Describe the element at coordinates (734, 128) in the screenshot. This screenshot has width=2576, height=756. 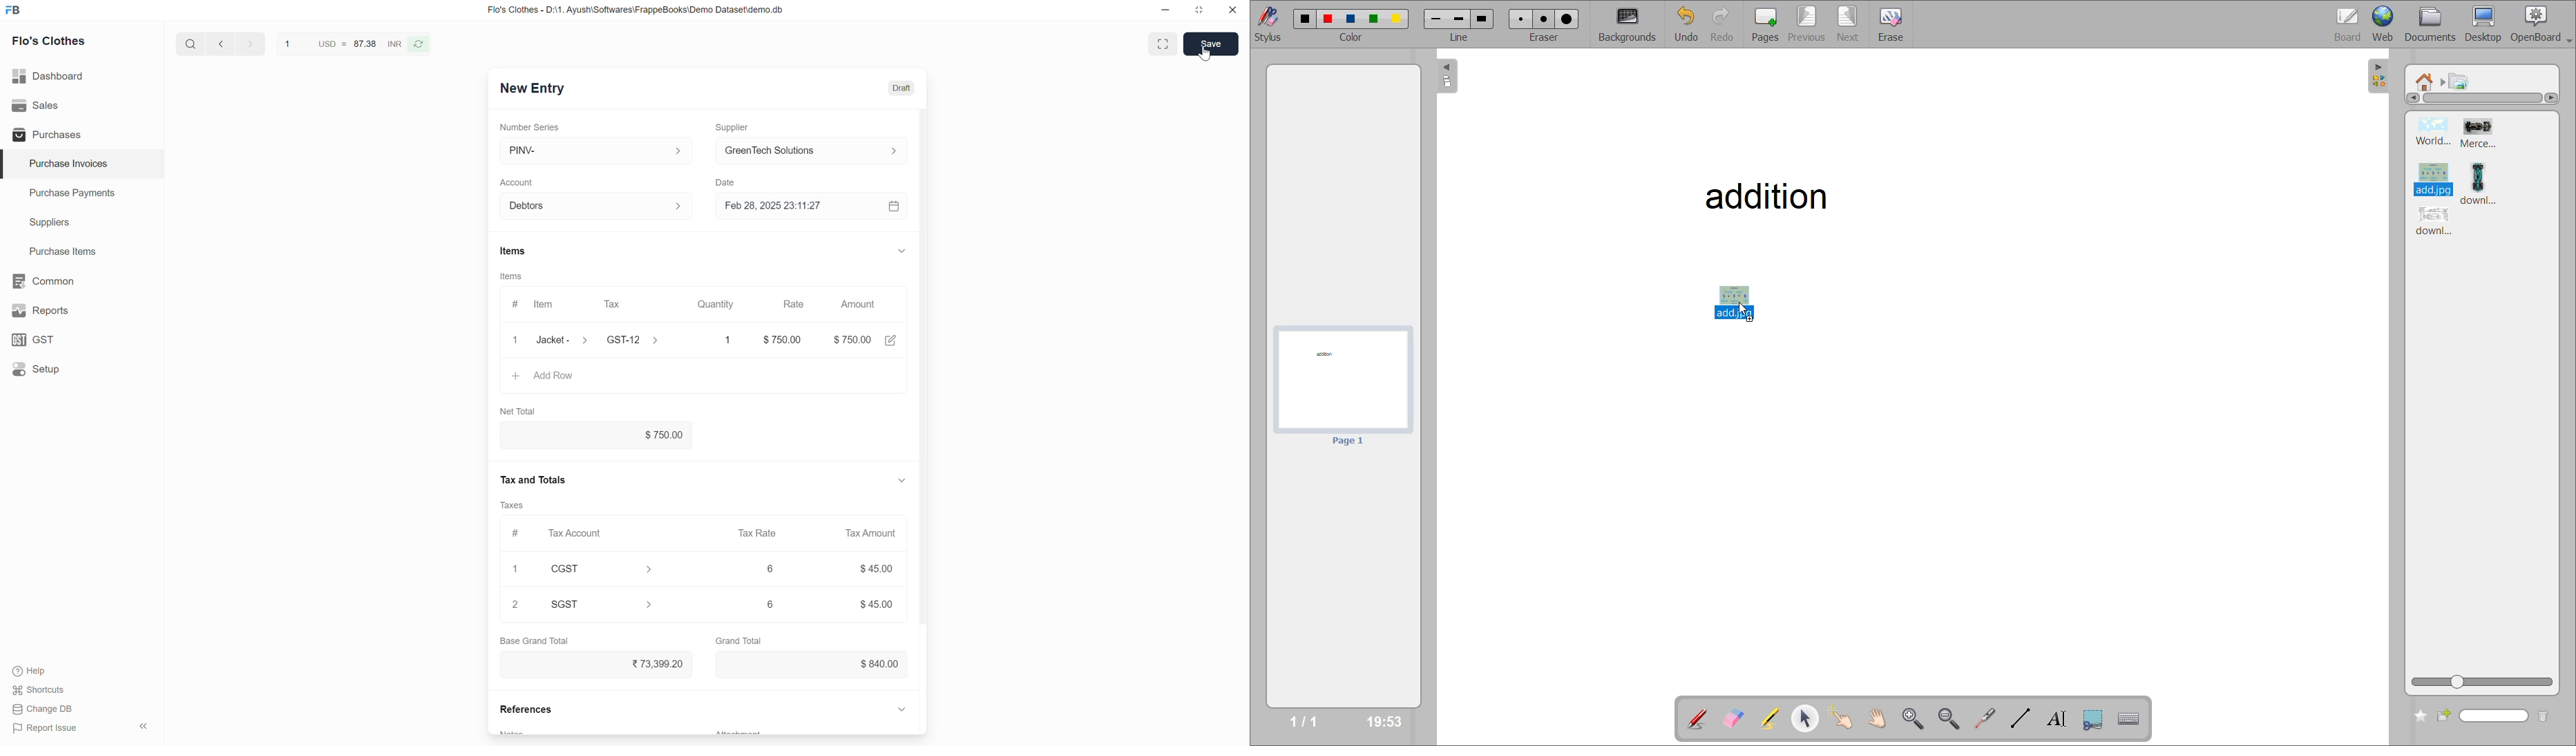
I see `Supplier` at that location.